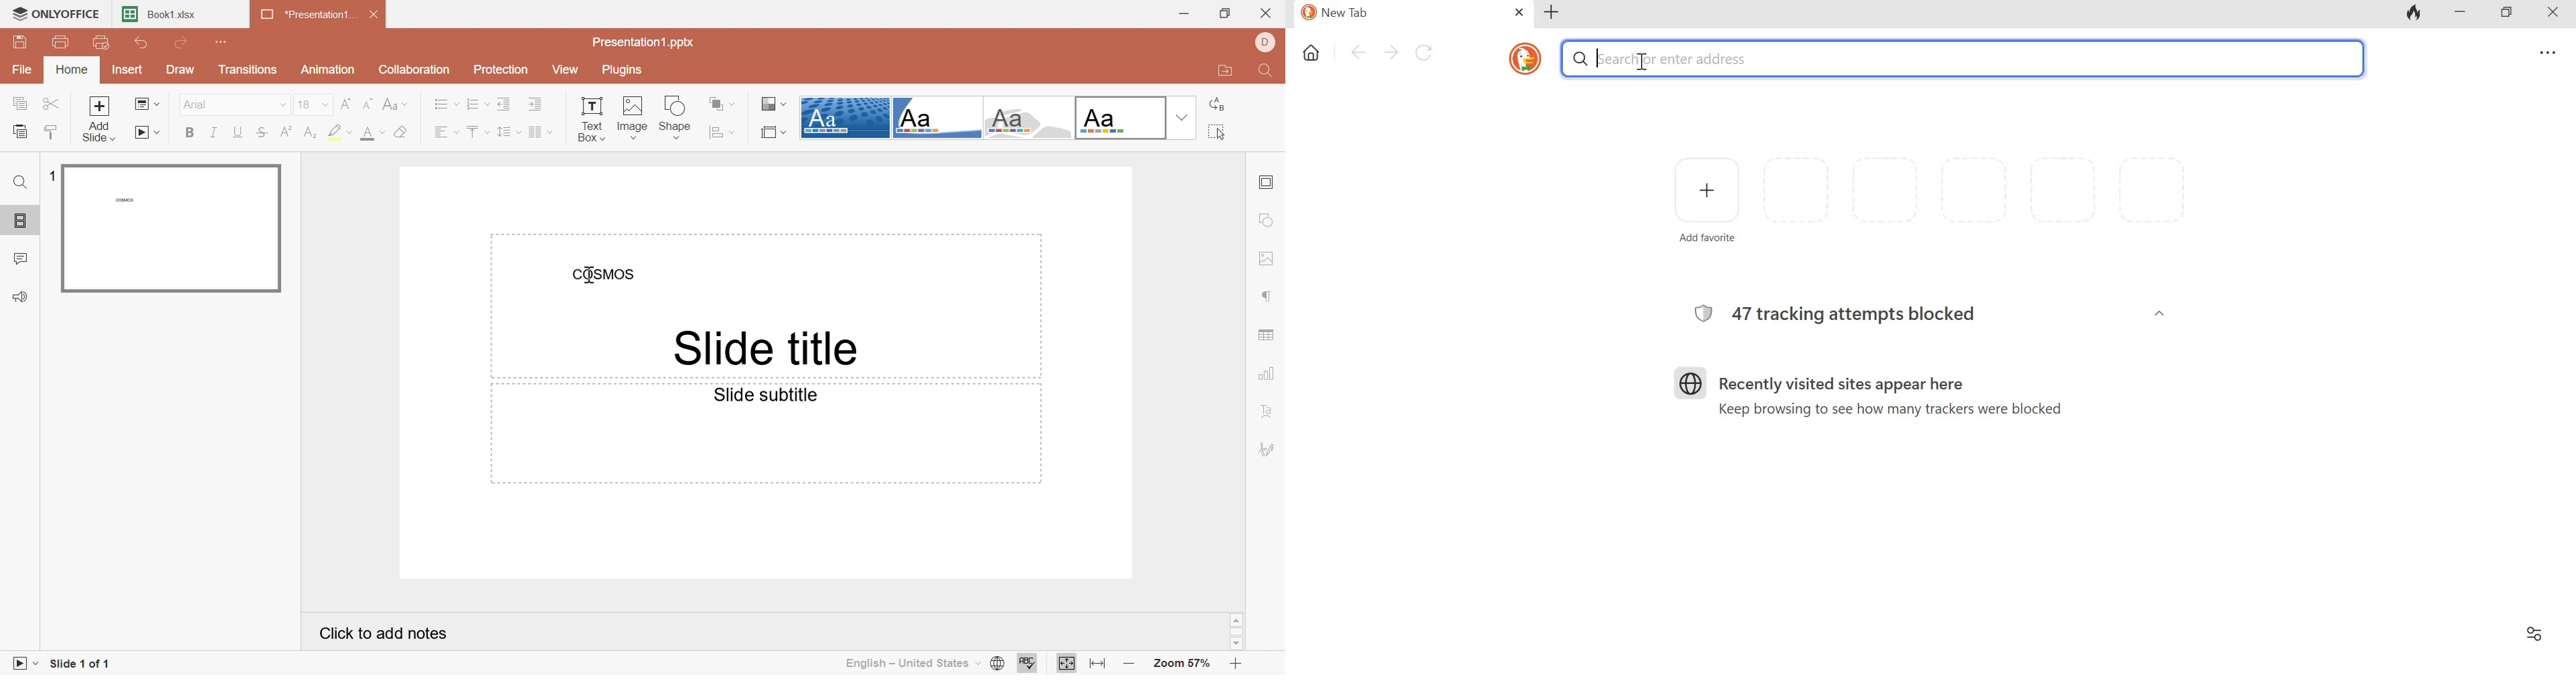 The image size is (2576, 700). Describe the element at coordinates (1065, 662) in the screenshot. I see `Fit to slide` at that location.